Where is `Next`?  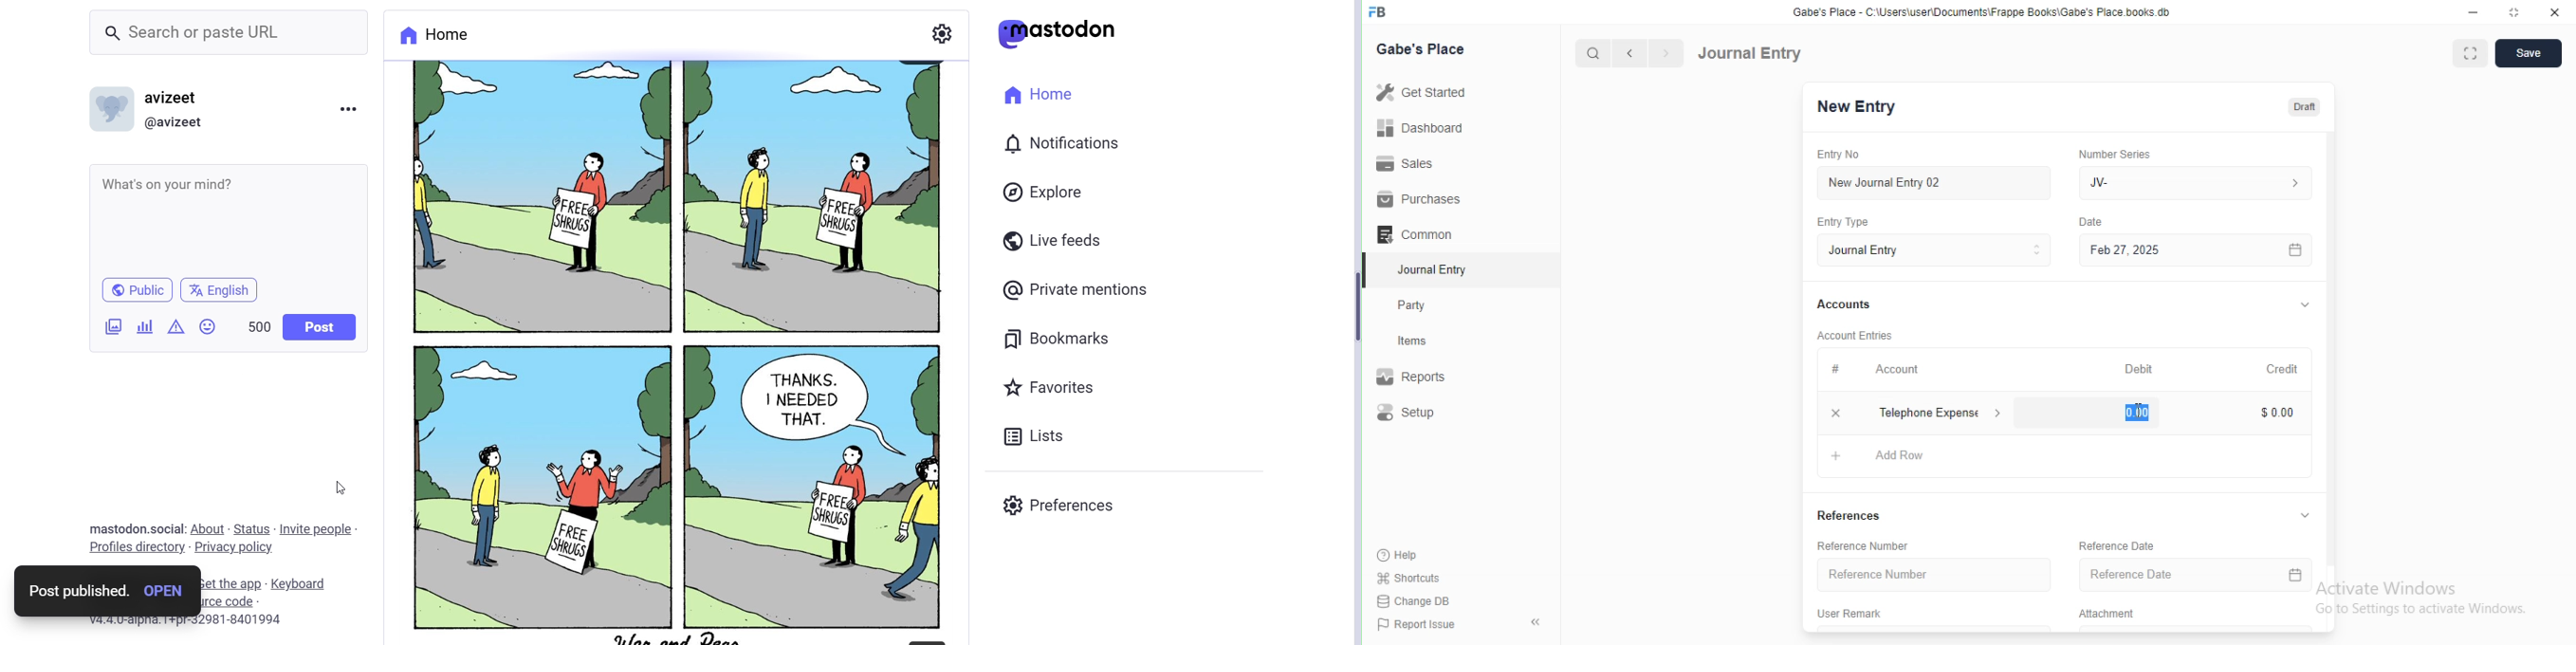
Next is located at coordinates (1665, 53).